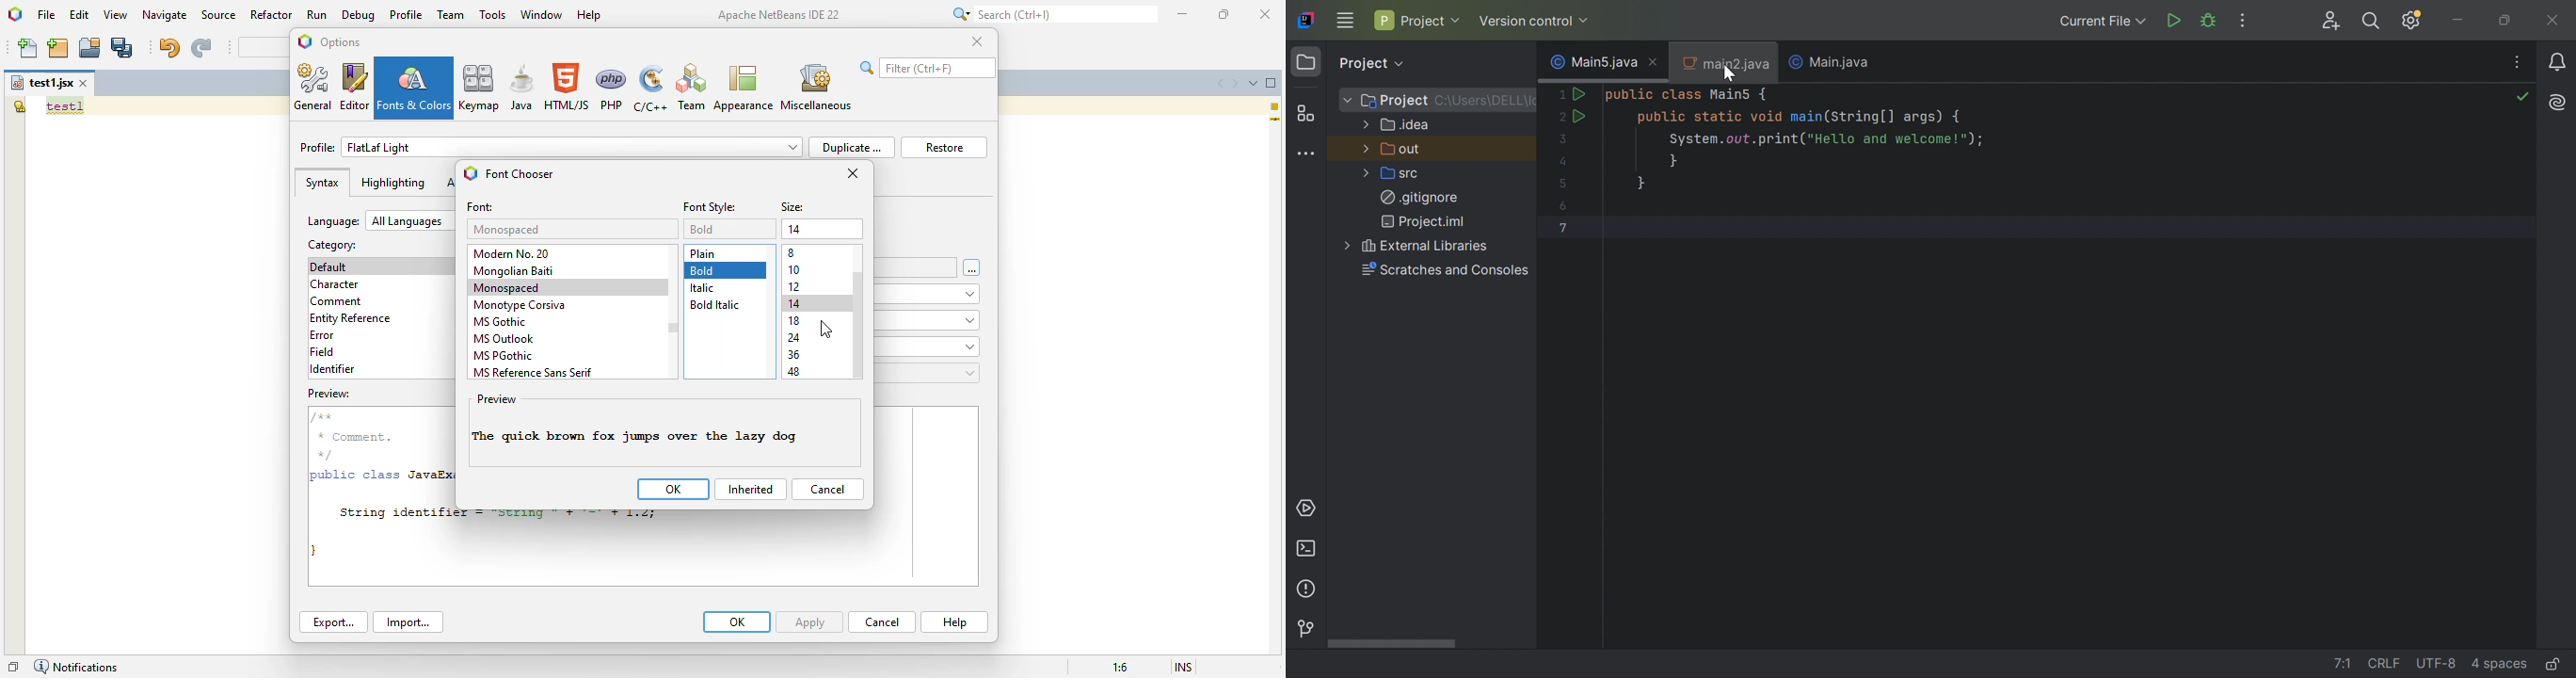 Image resolution: width=2576 pixels, height=700 pixels. Describe the element at coordinates (794, 338) in the screenshot. I see `24` at that location.